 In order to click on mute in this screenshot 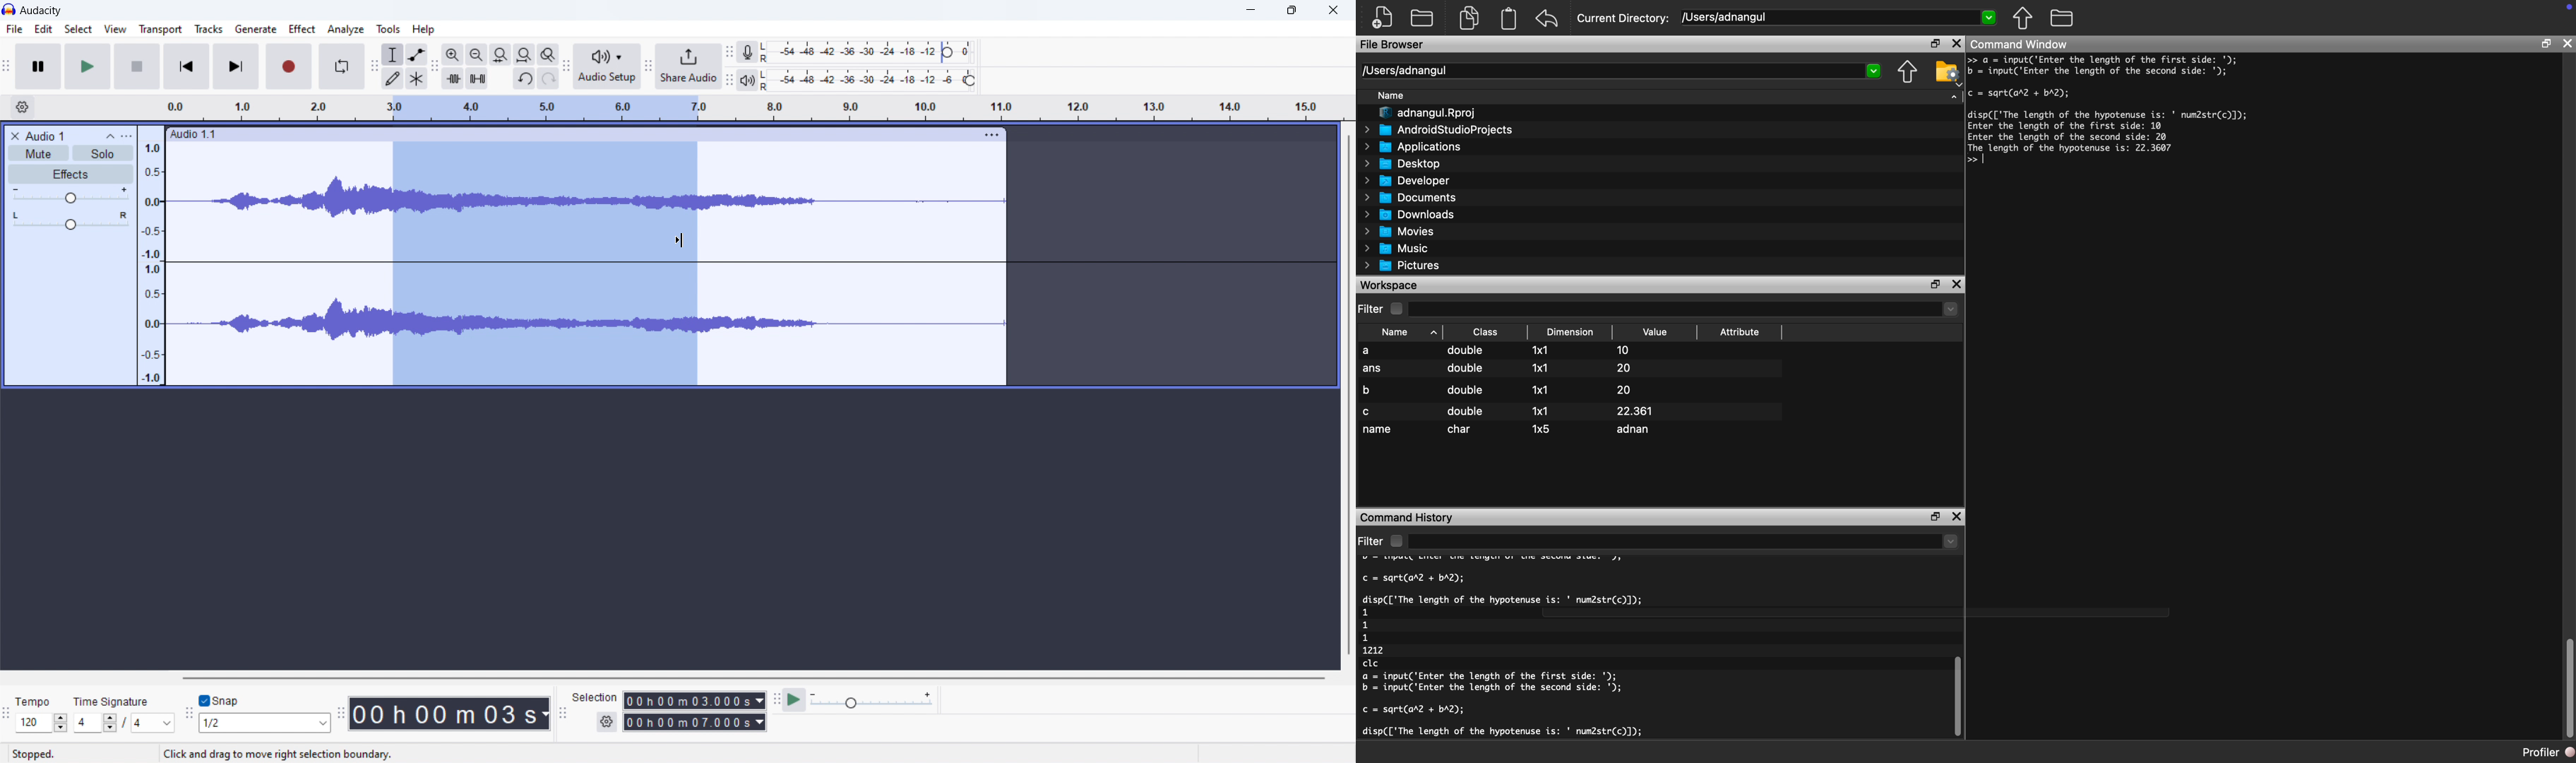, I will do `click(38, 153)`.